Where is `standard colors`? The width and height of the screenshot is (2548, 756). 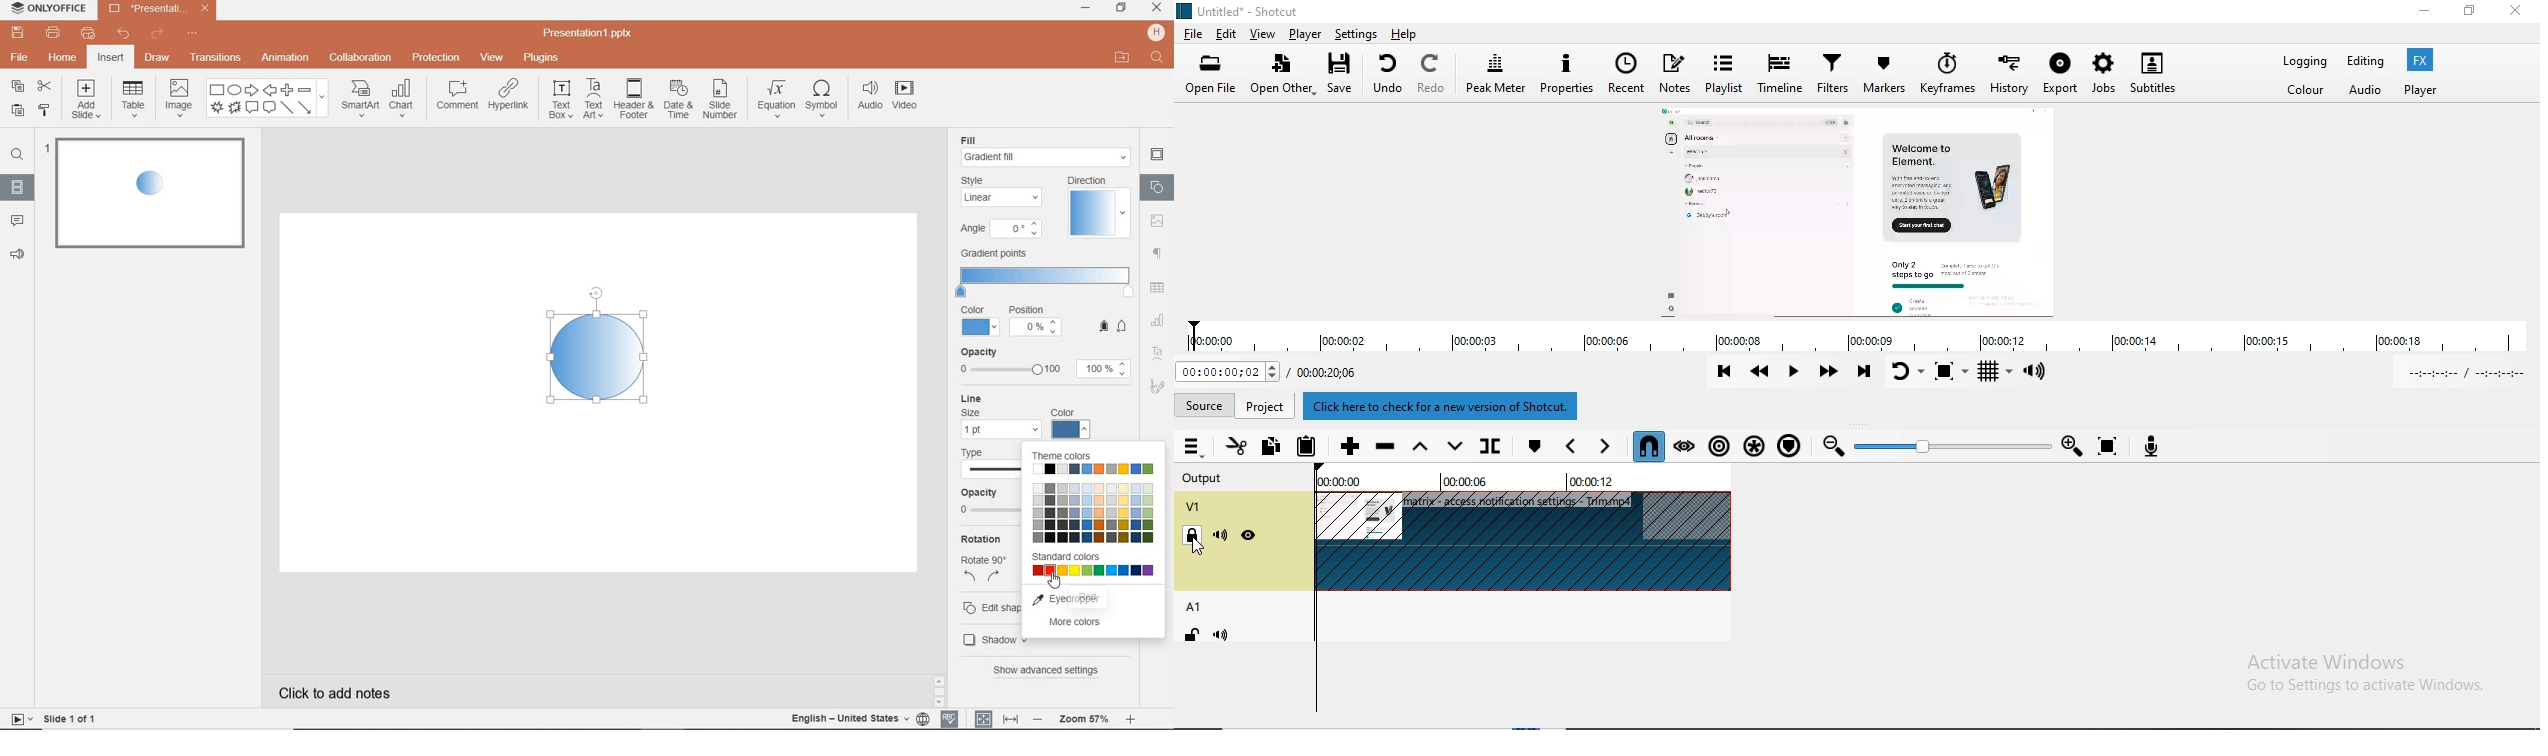 standard colors is located at coordinates (1064, 558).